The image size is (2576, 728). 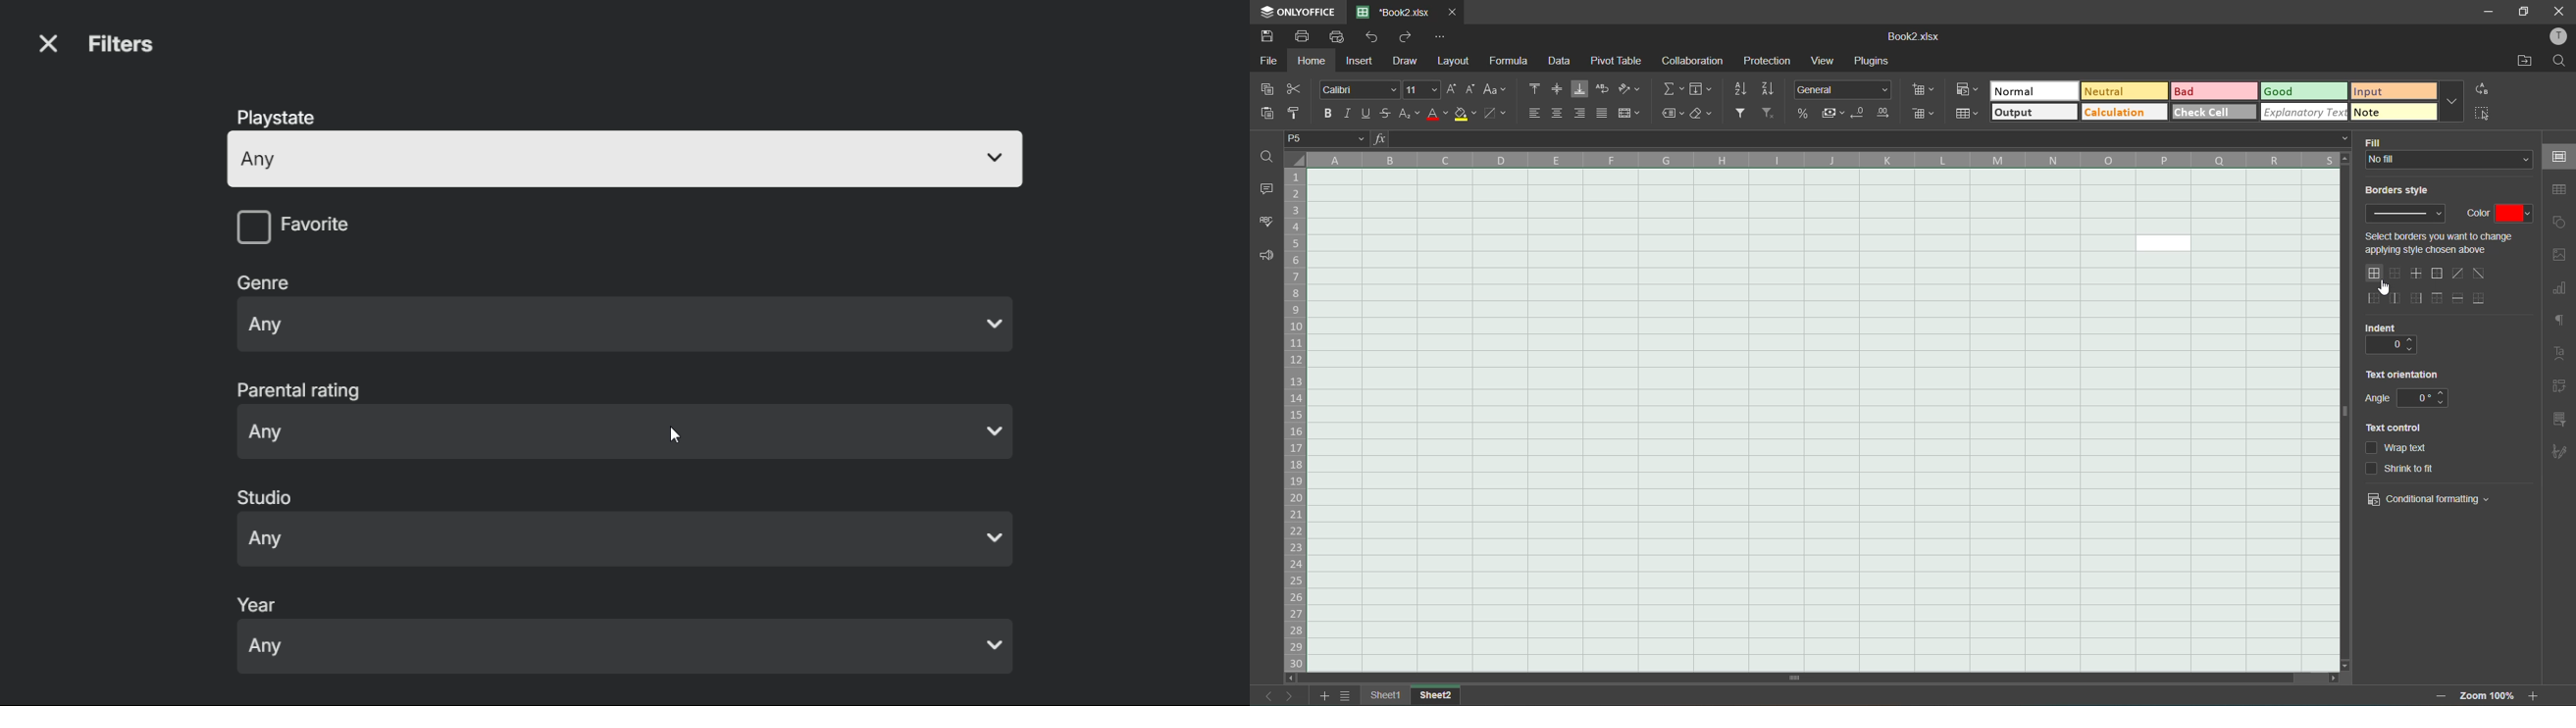 I want to click on pivot table, so click(x=1617, y=60).